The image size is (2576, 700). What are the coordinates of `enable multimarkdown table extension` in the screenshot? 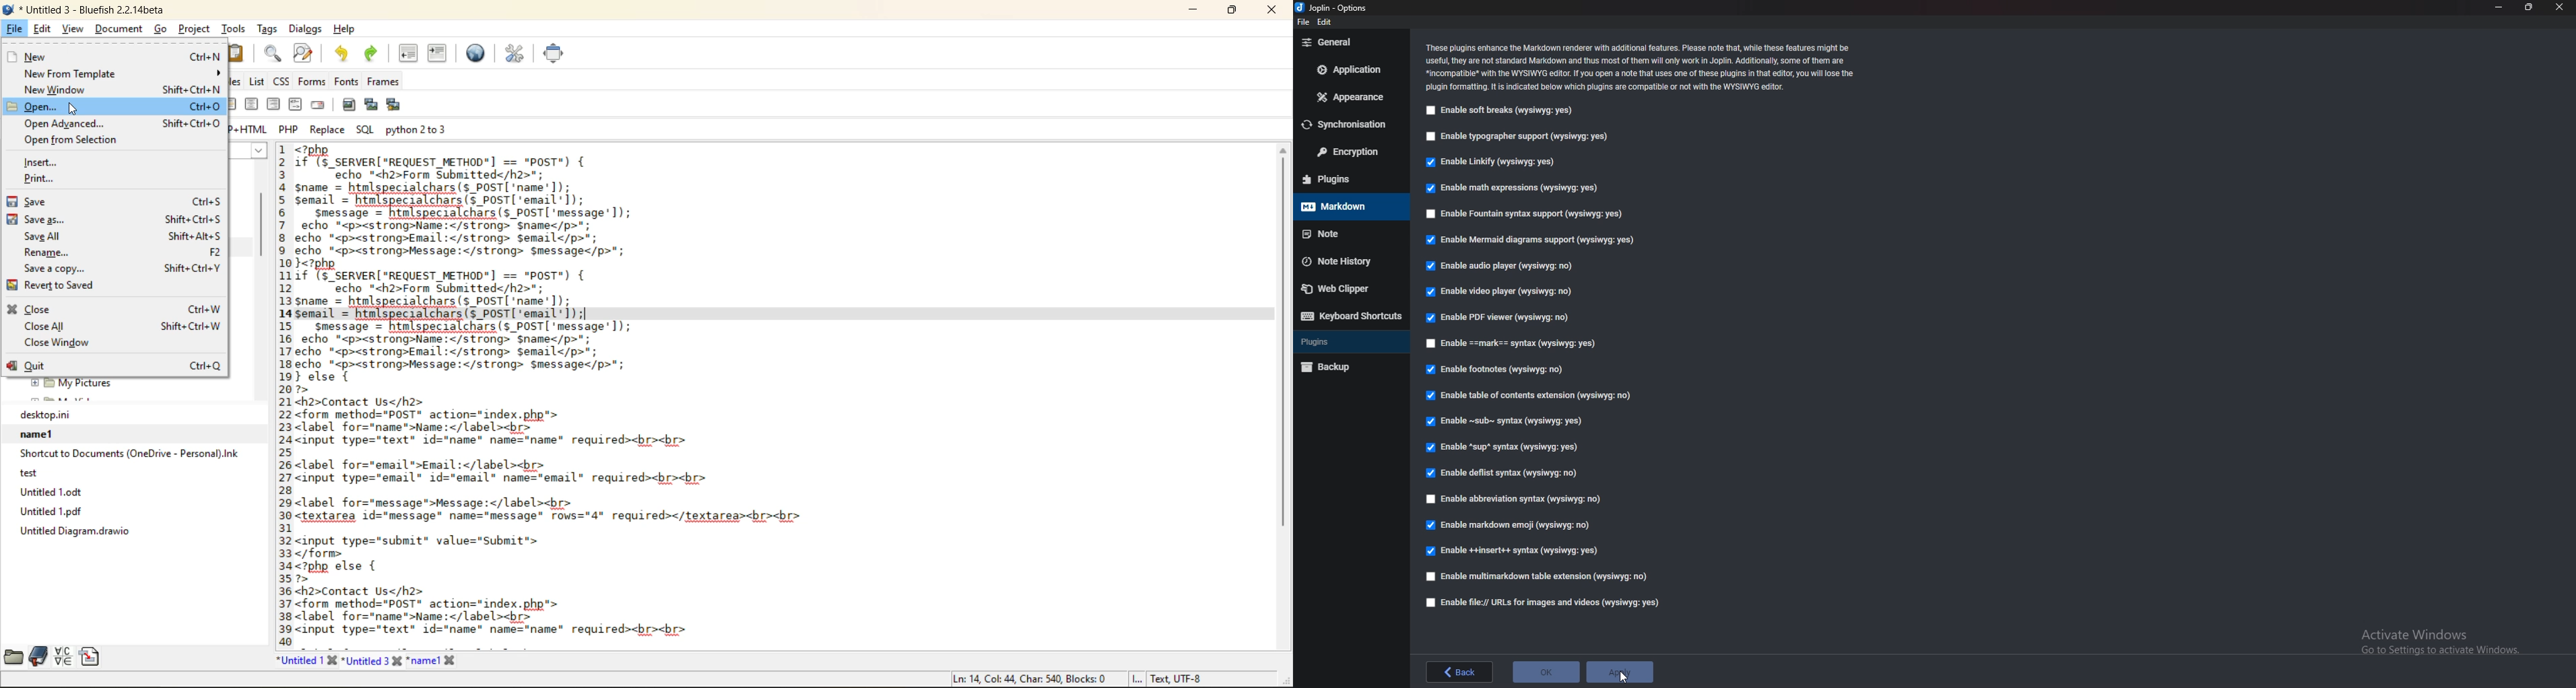 It's located at (1538, 577).